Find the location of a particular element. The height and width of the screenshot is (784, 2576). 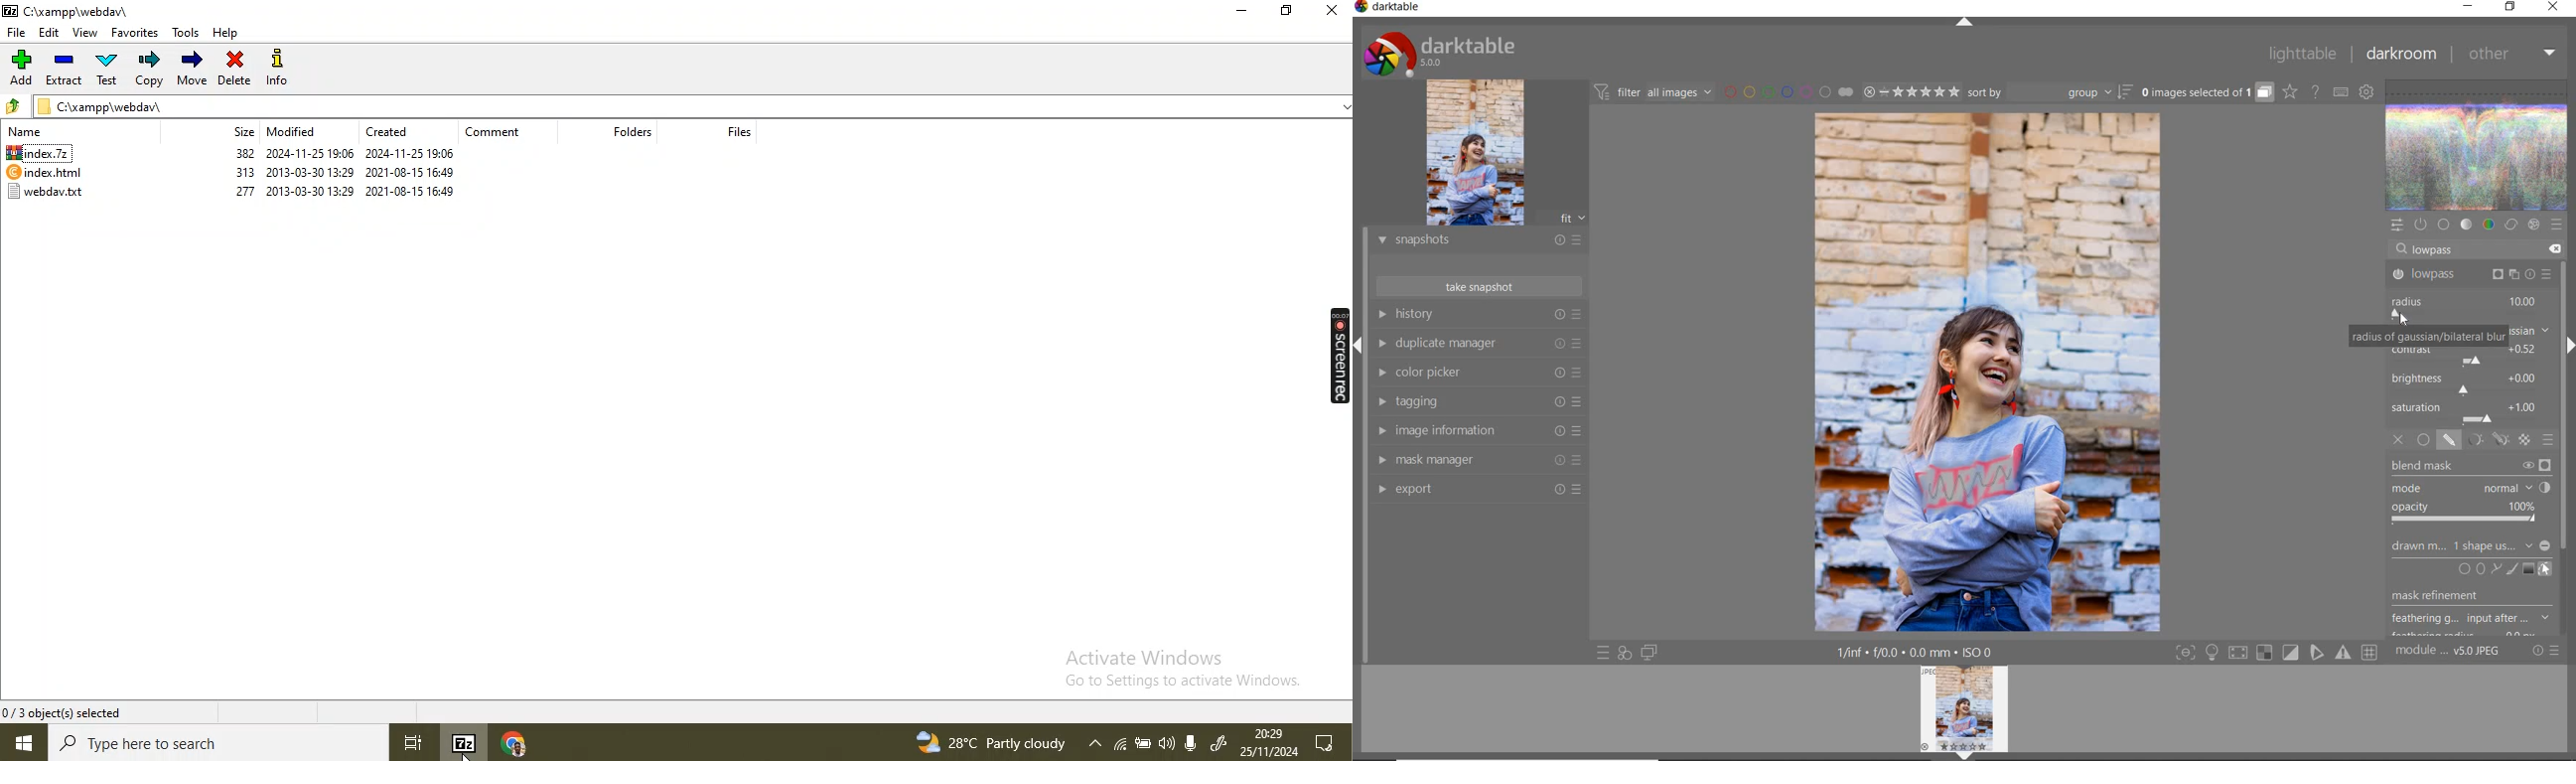

duplicate manager is located at coordinates (1481, 345).